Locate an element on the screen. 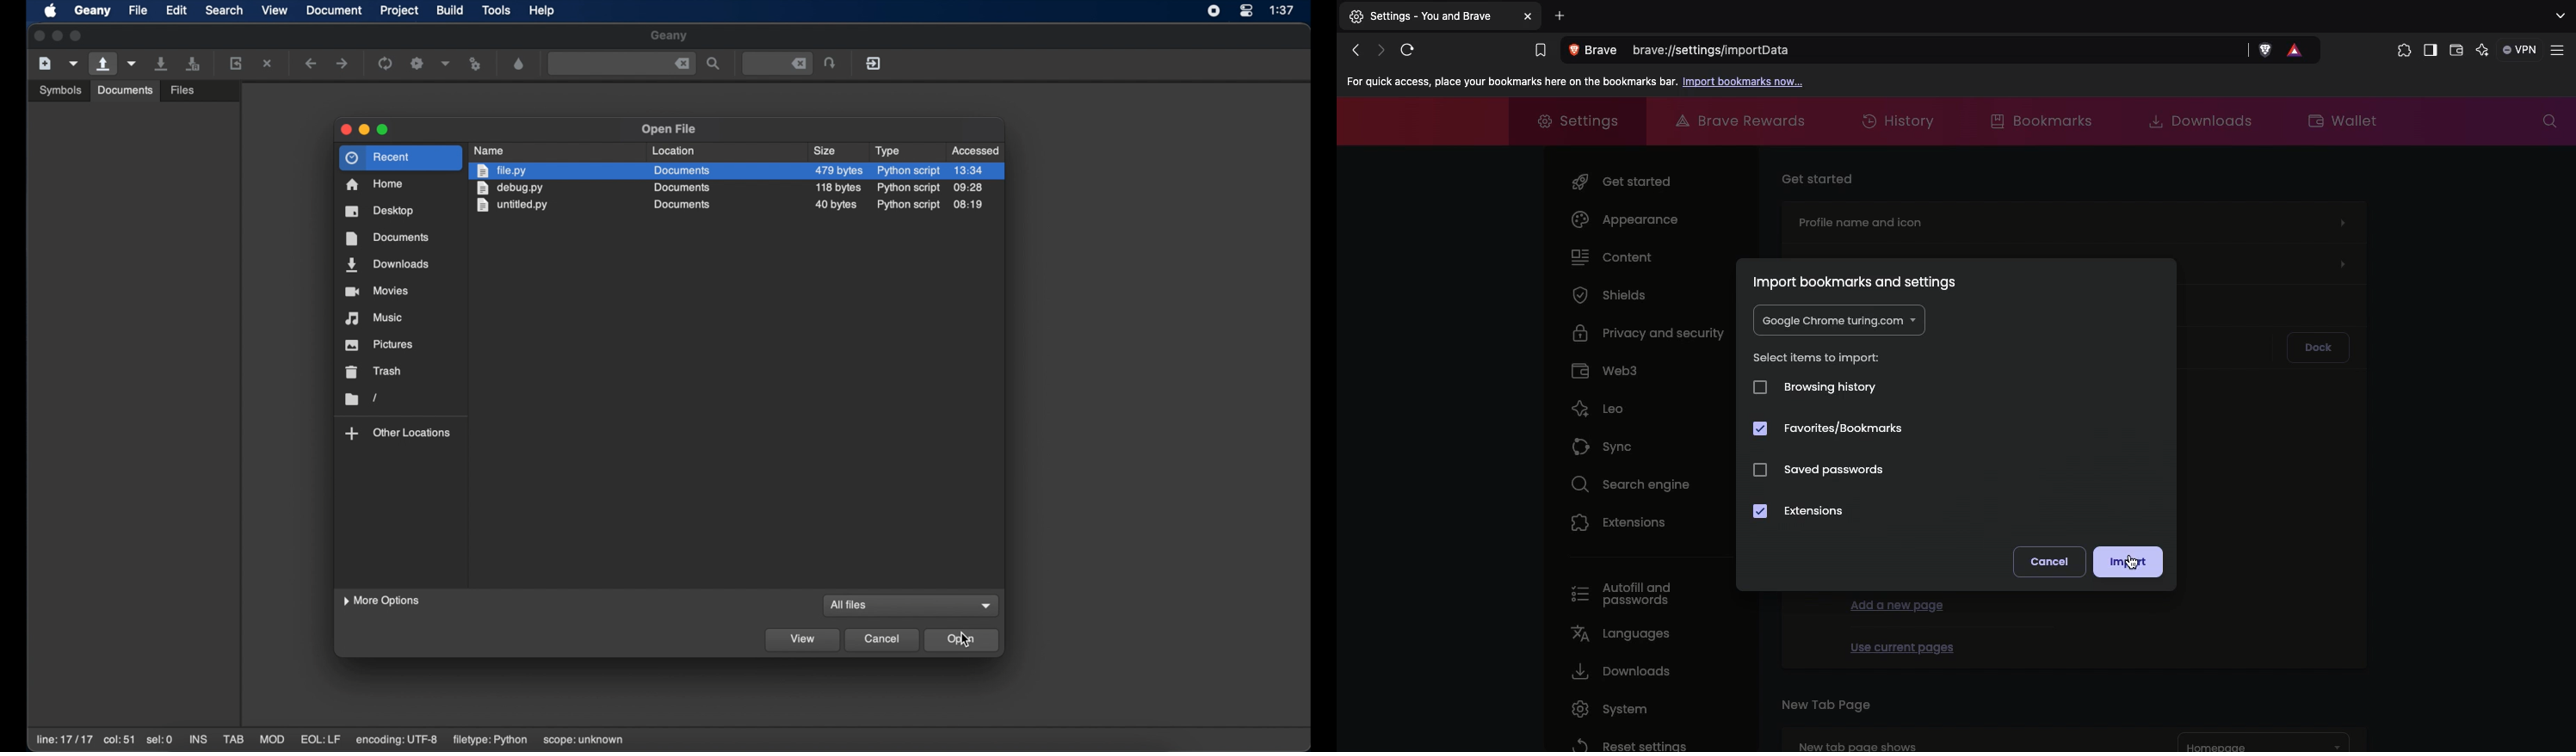  History is located at coordinates (1901, 122).